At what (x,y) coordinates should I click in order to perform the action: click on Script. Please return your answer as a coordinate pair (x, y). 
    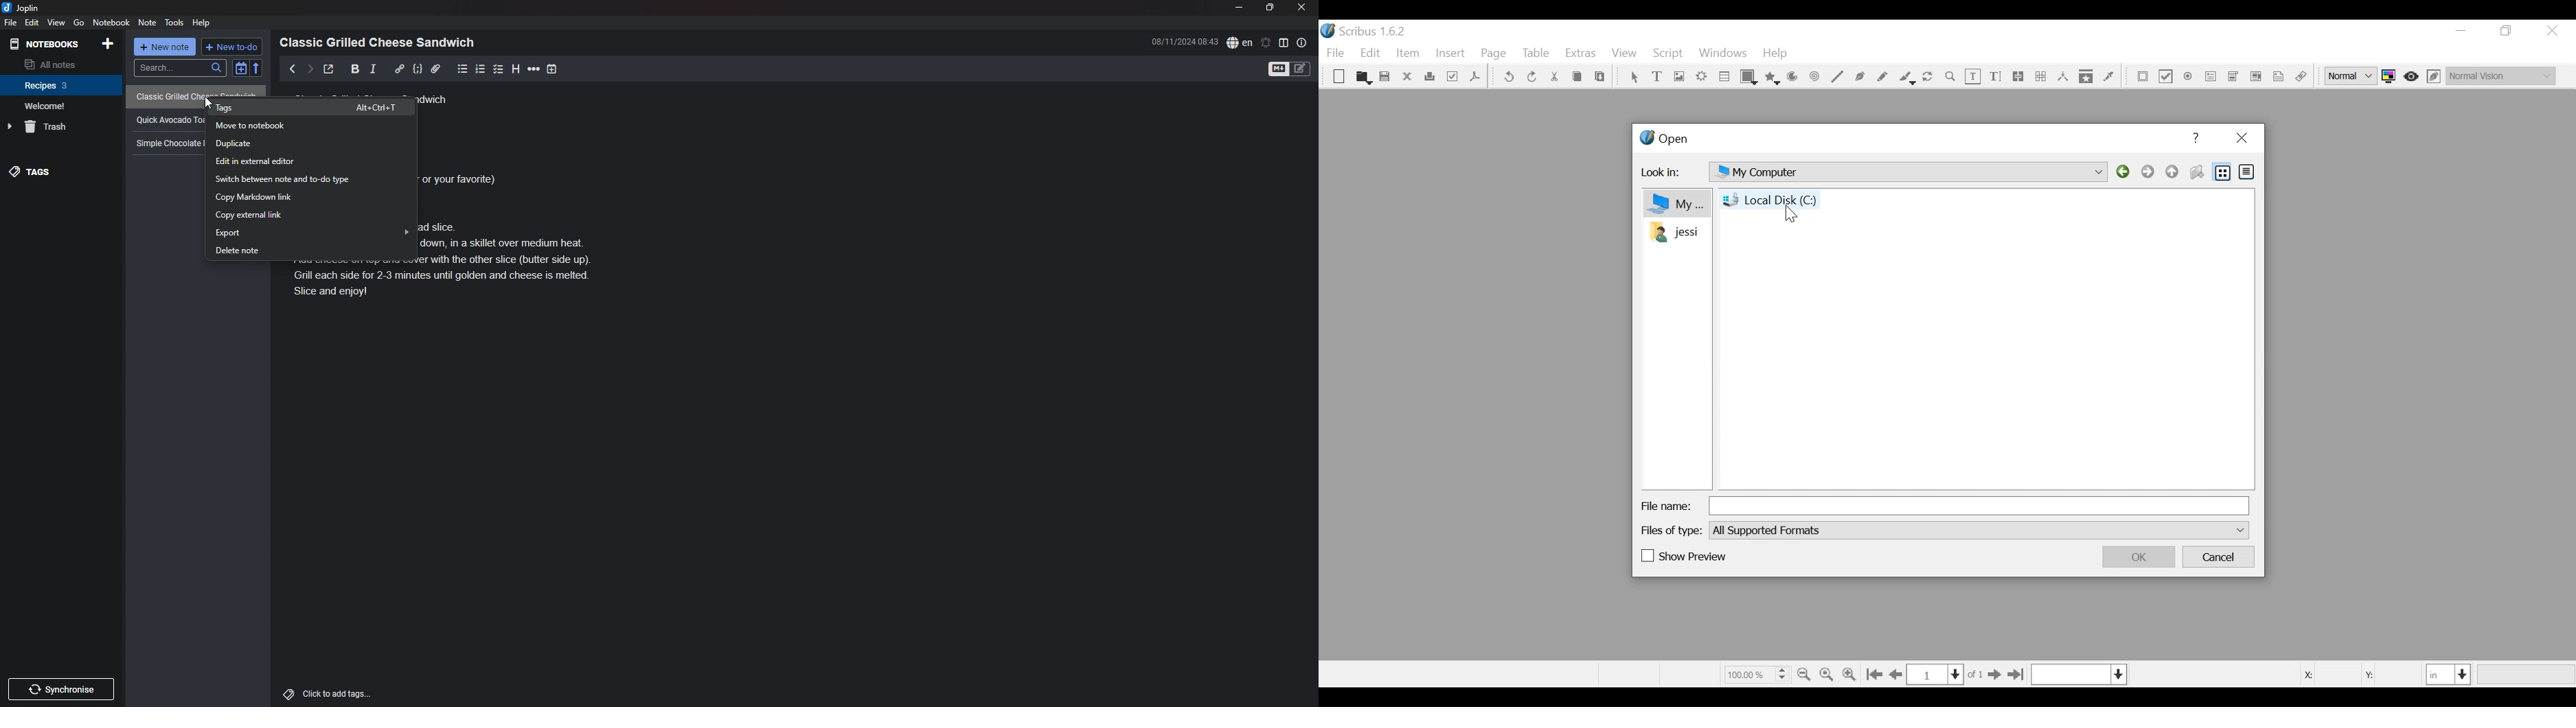
    Looking at the image, I should click on (1669, 54).